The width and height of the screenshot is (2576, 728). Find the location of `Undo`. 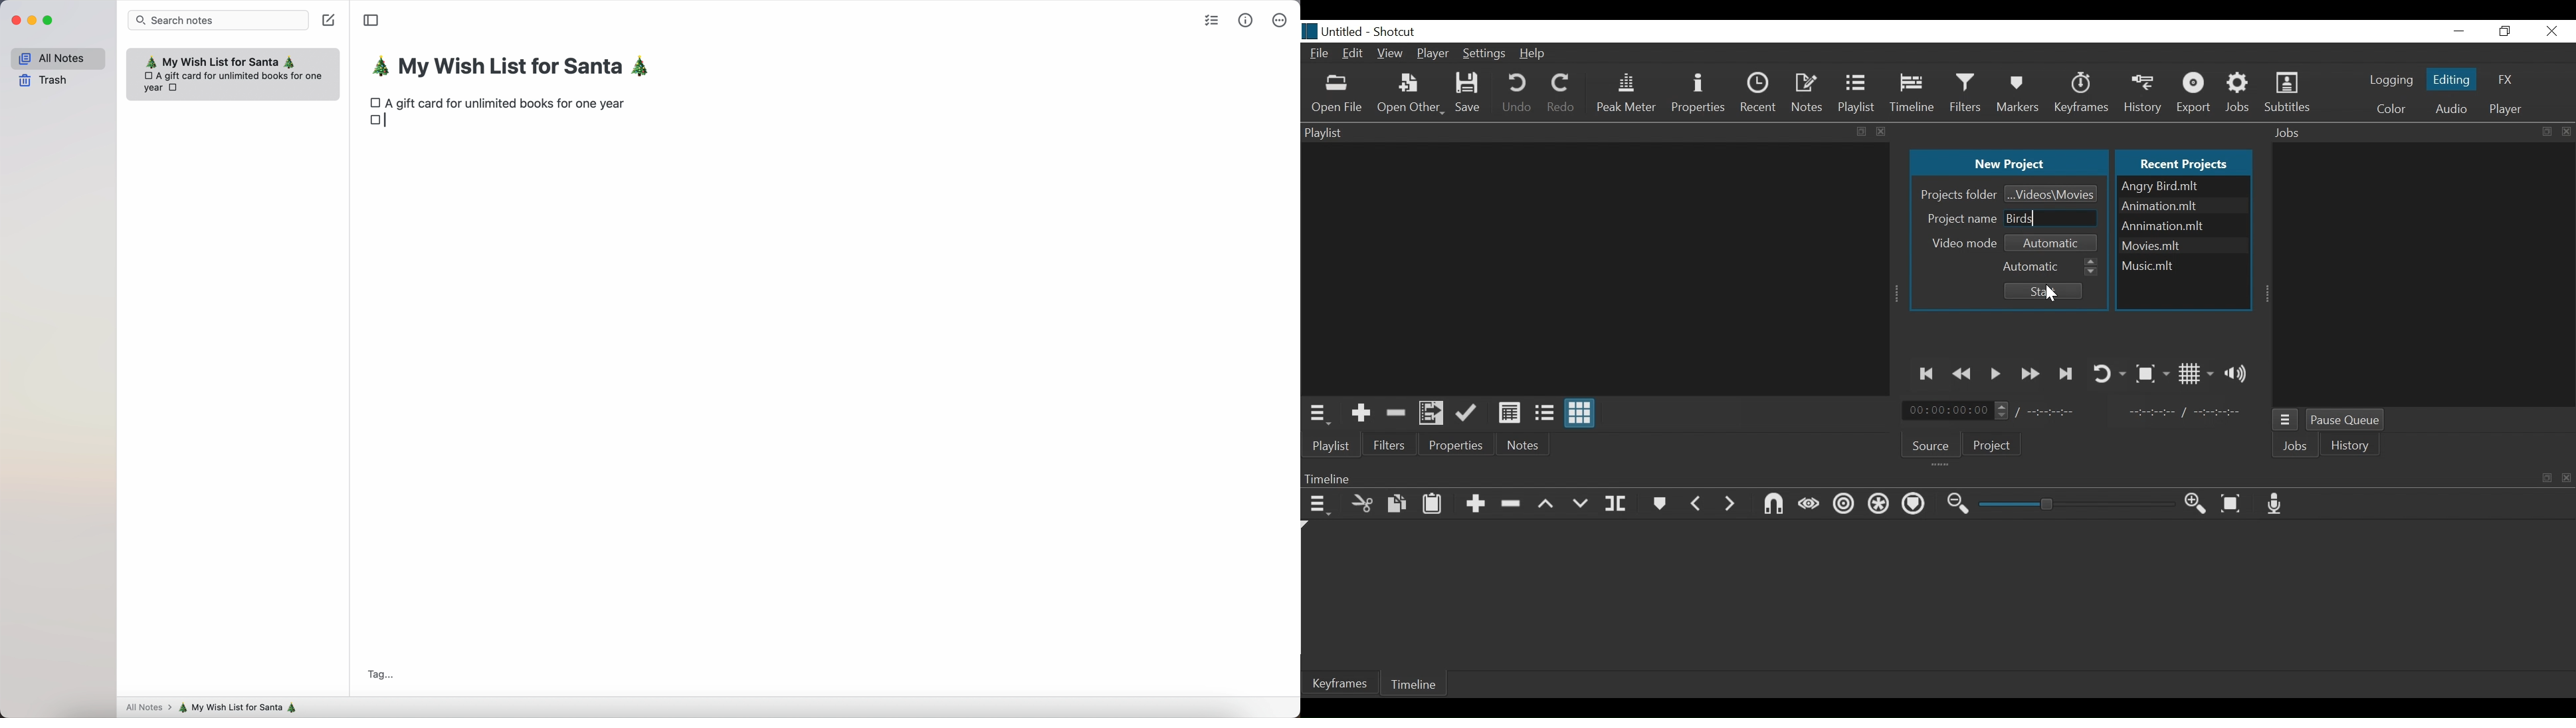

Undo is located at coordinates (1517, 95).